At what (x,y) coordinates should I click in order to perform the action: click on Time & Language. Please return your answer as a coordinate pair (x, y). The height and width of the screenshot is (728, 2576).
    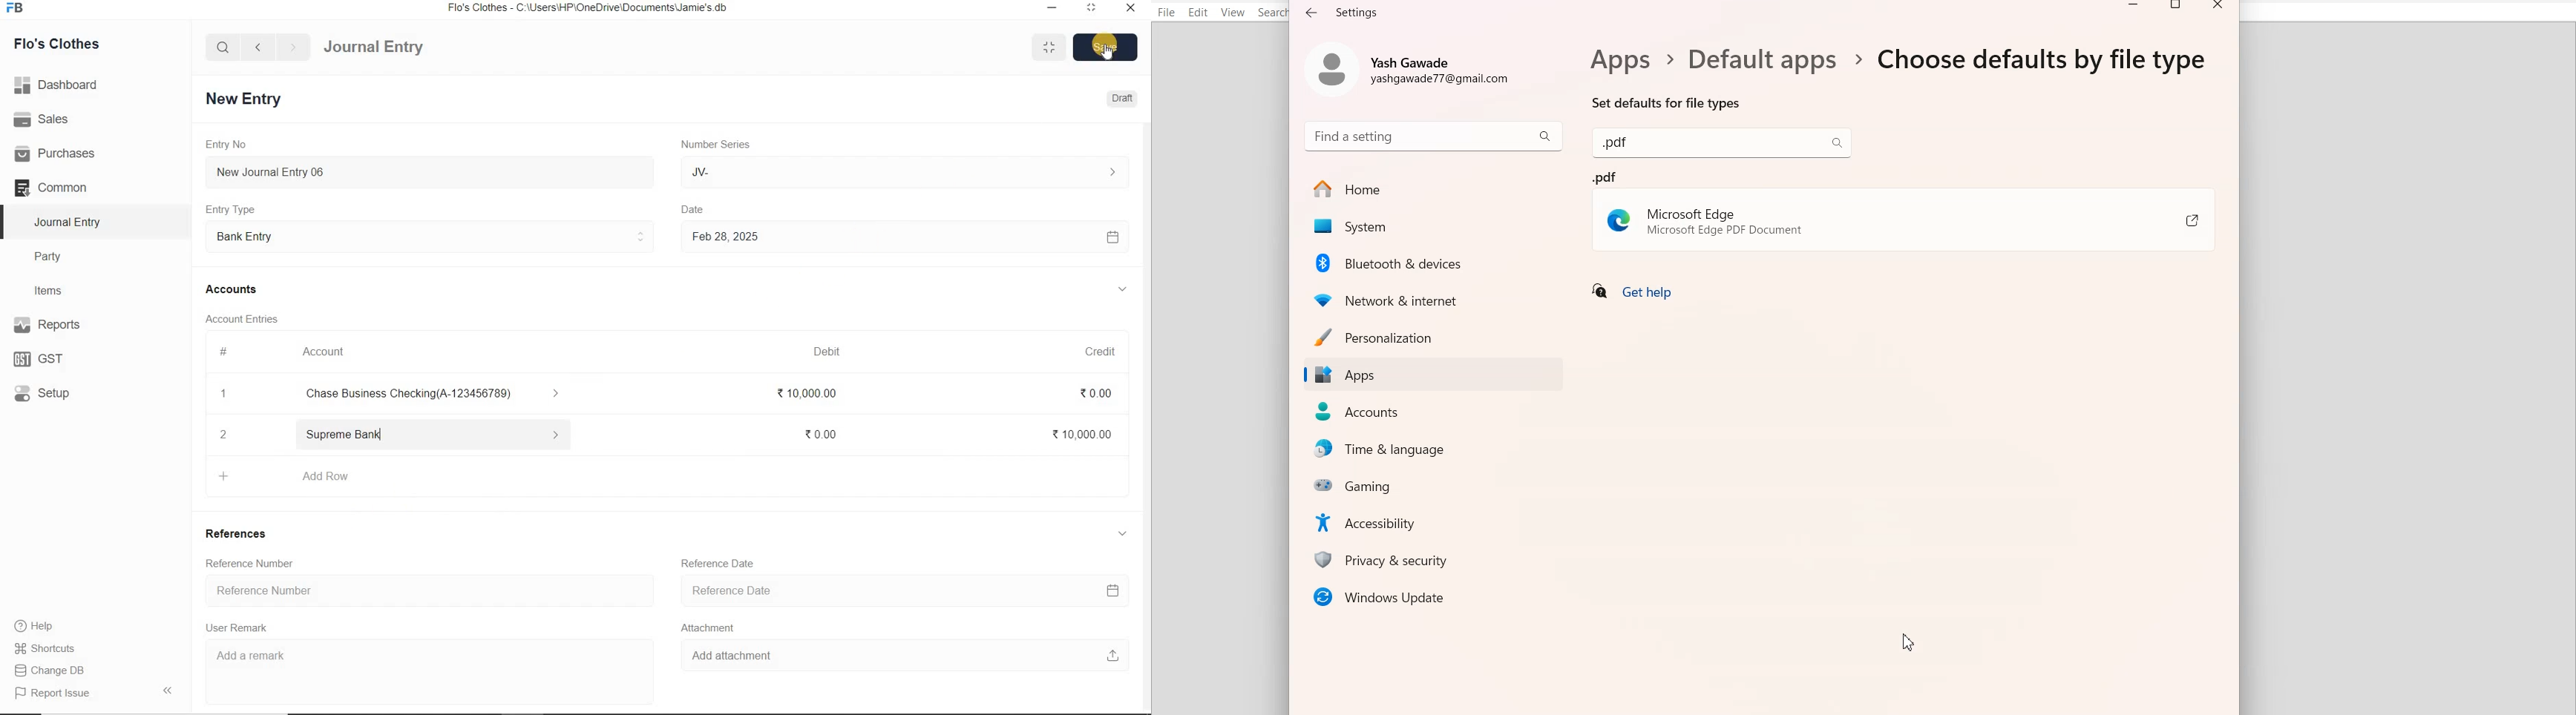
    Looking at the image, I should click on (1438, 449).